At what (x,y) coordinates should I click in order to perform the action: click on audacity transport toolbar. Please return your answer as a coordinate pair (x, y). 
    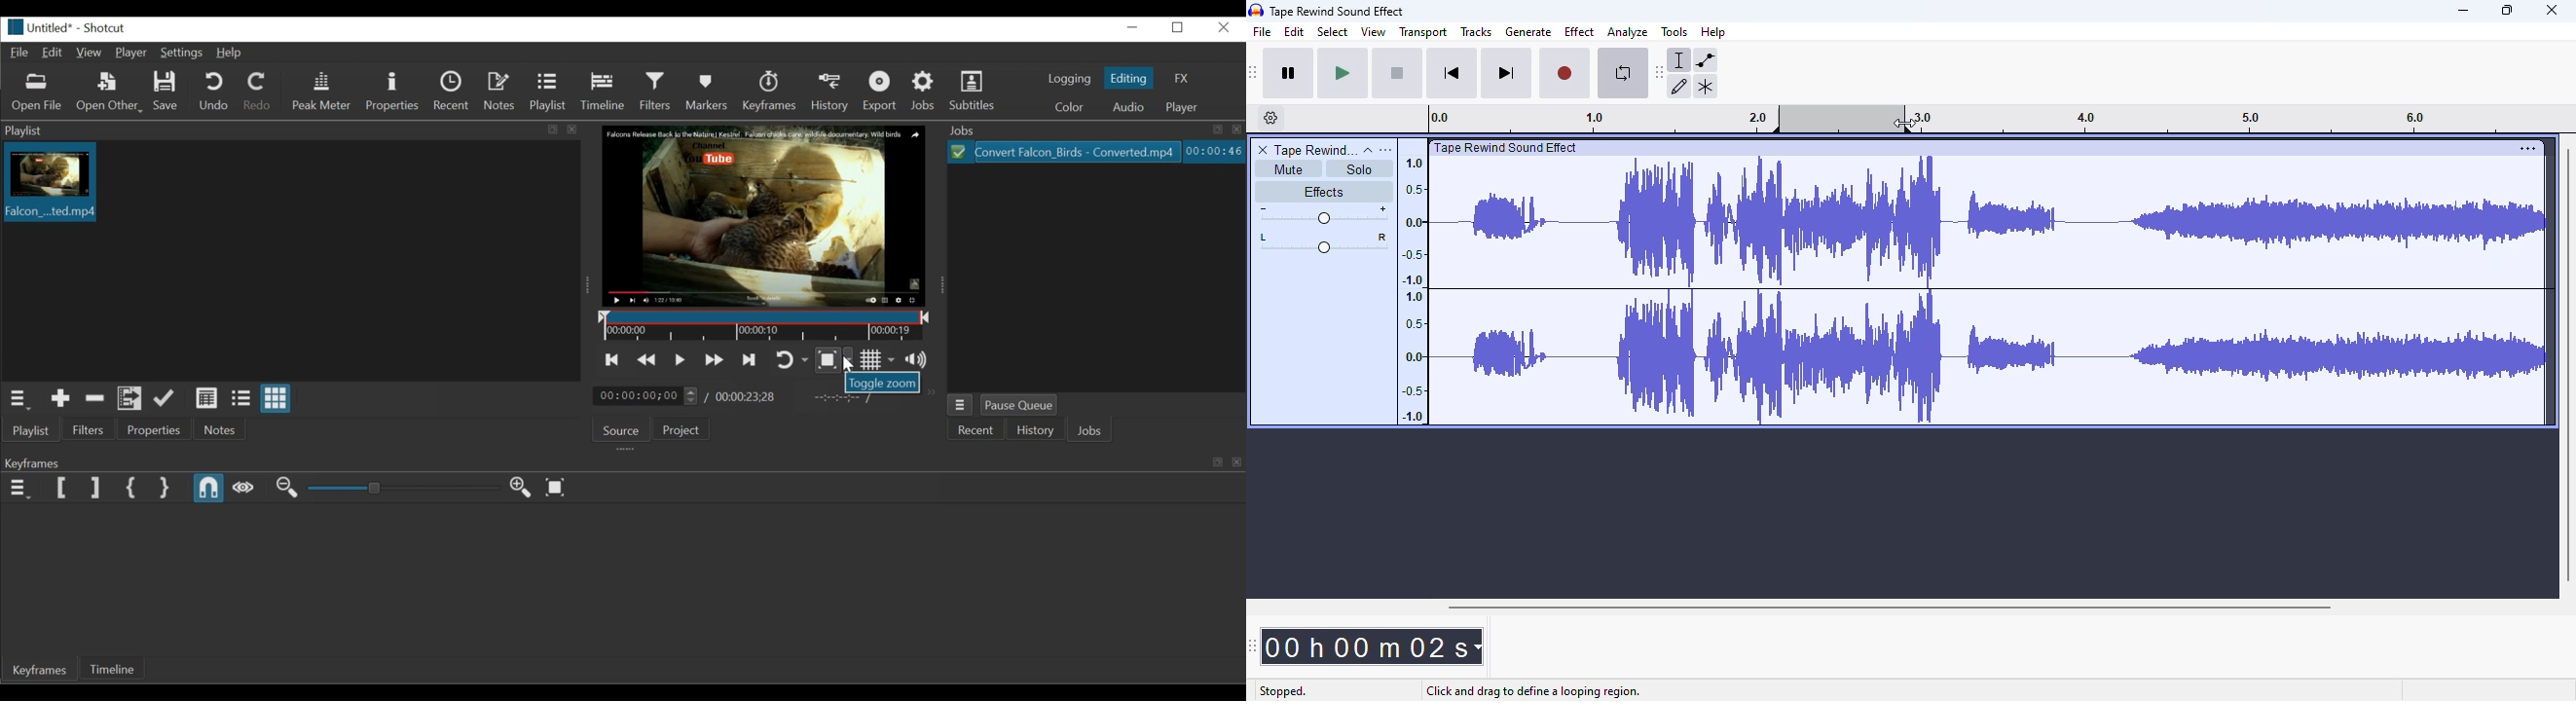
    Looking at the image, I should click on (1253, 73).